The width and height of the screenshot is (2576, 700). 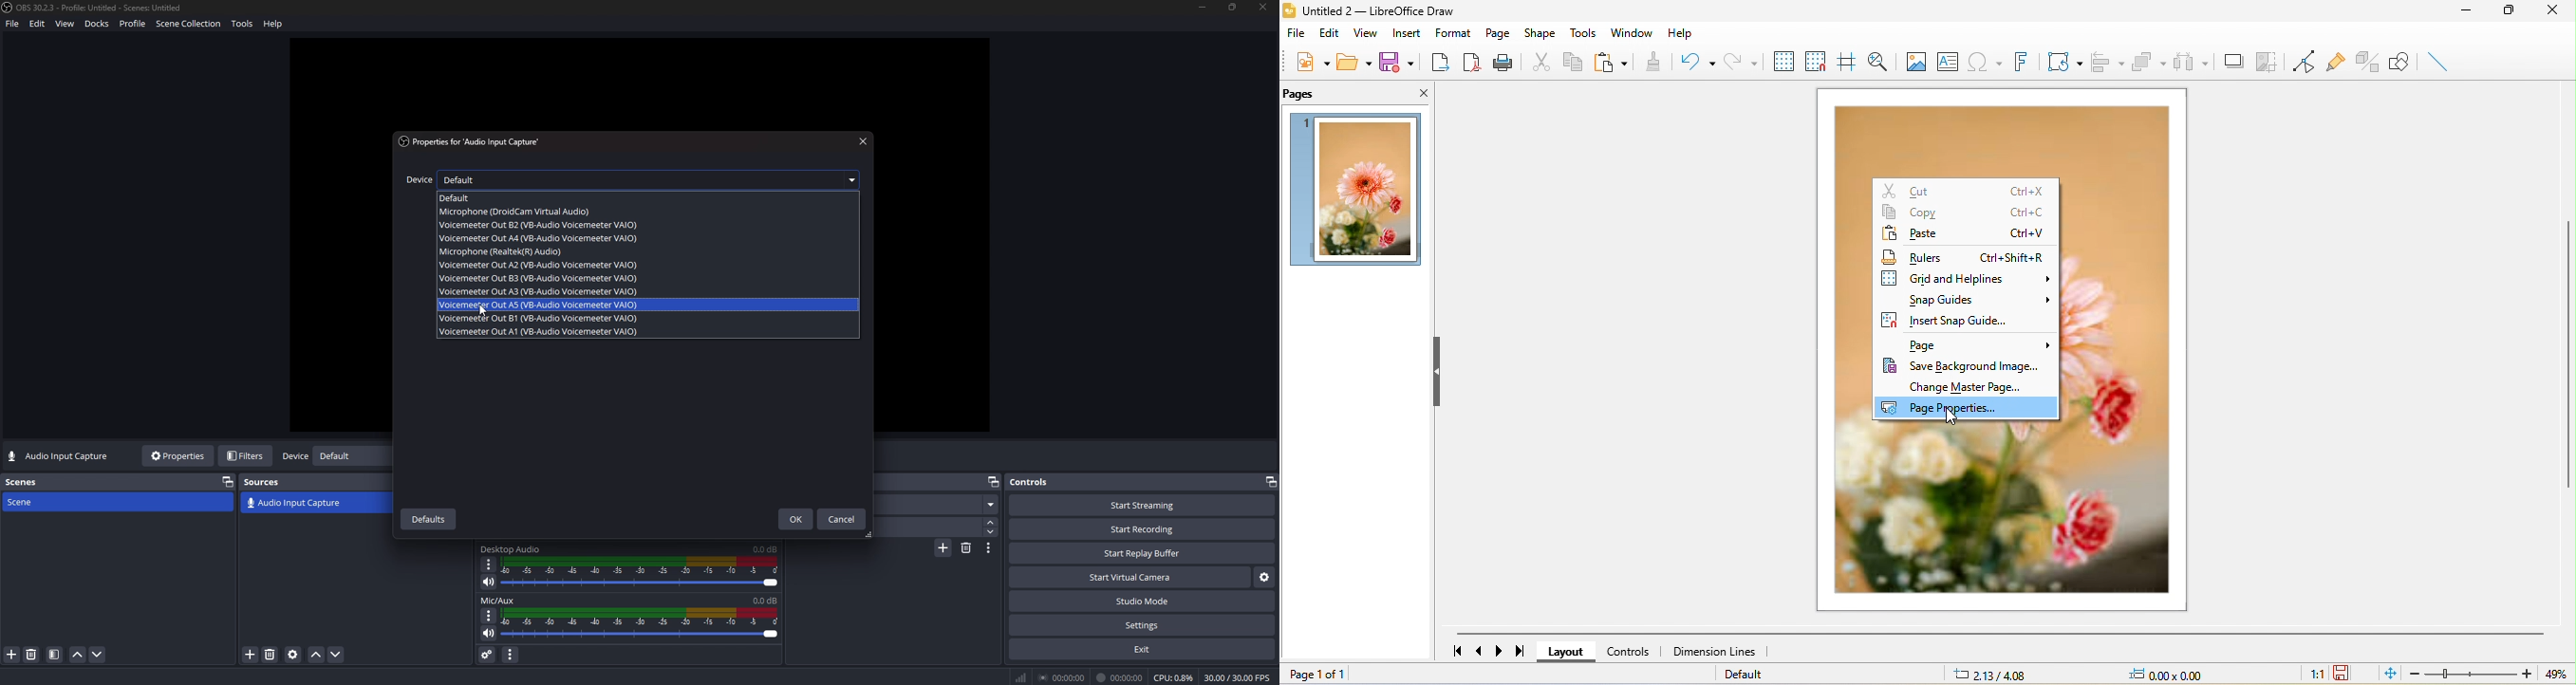 What do you see at coordinates (1269, 480) in the screenshot?
I see `minimise` at bounding box center [1269, 480].